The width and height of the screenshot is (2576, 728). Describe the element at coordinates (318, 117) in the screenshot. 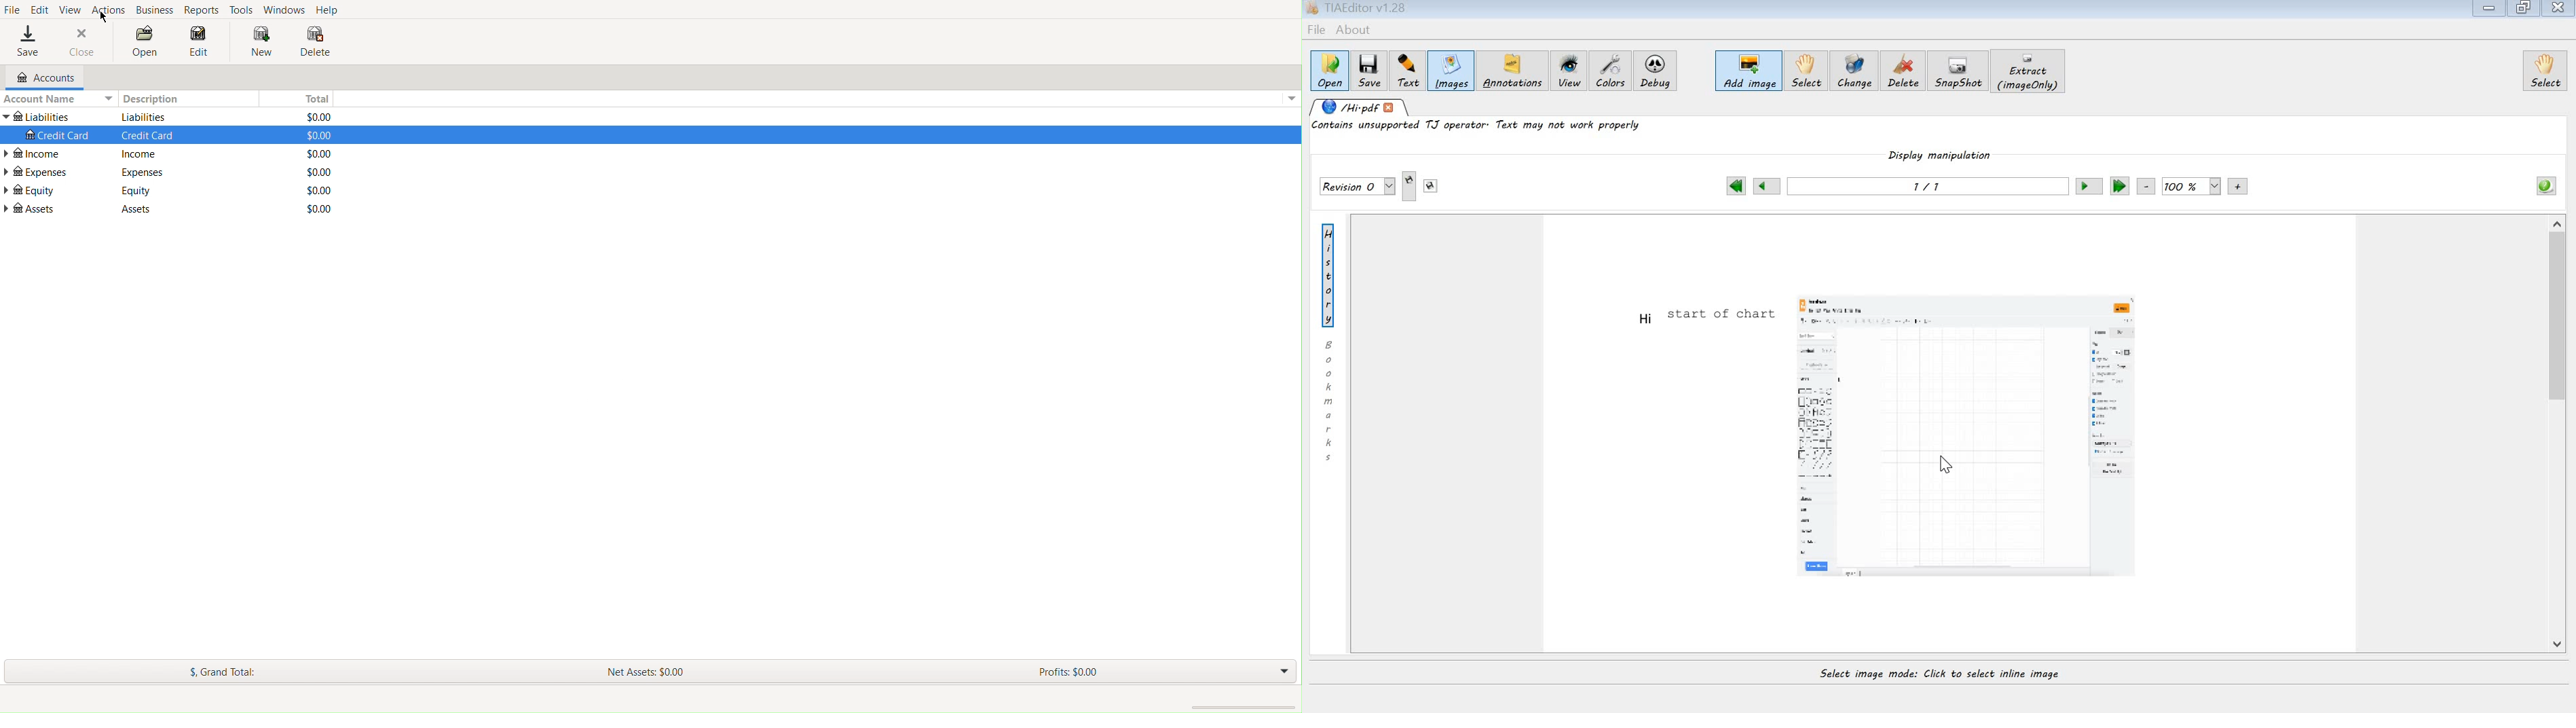

I see `Total` at that location.